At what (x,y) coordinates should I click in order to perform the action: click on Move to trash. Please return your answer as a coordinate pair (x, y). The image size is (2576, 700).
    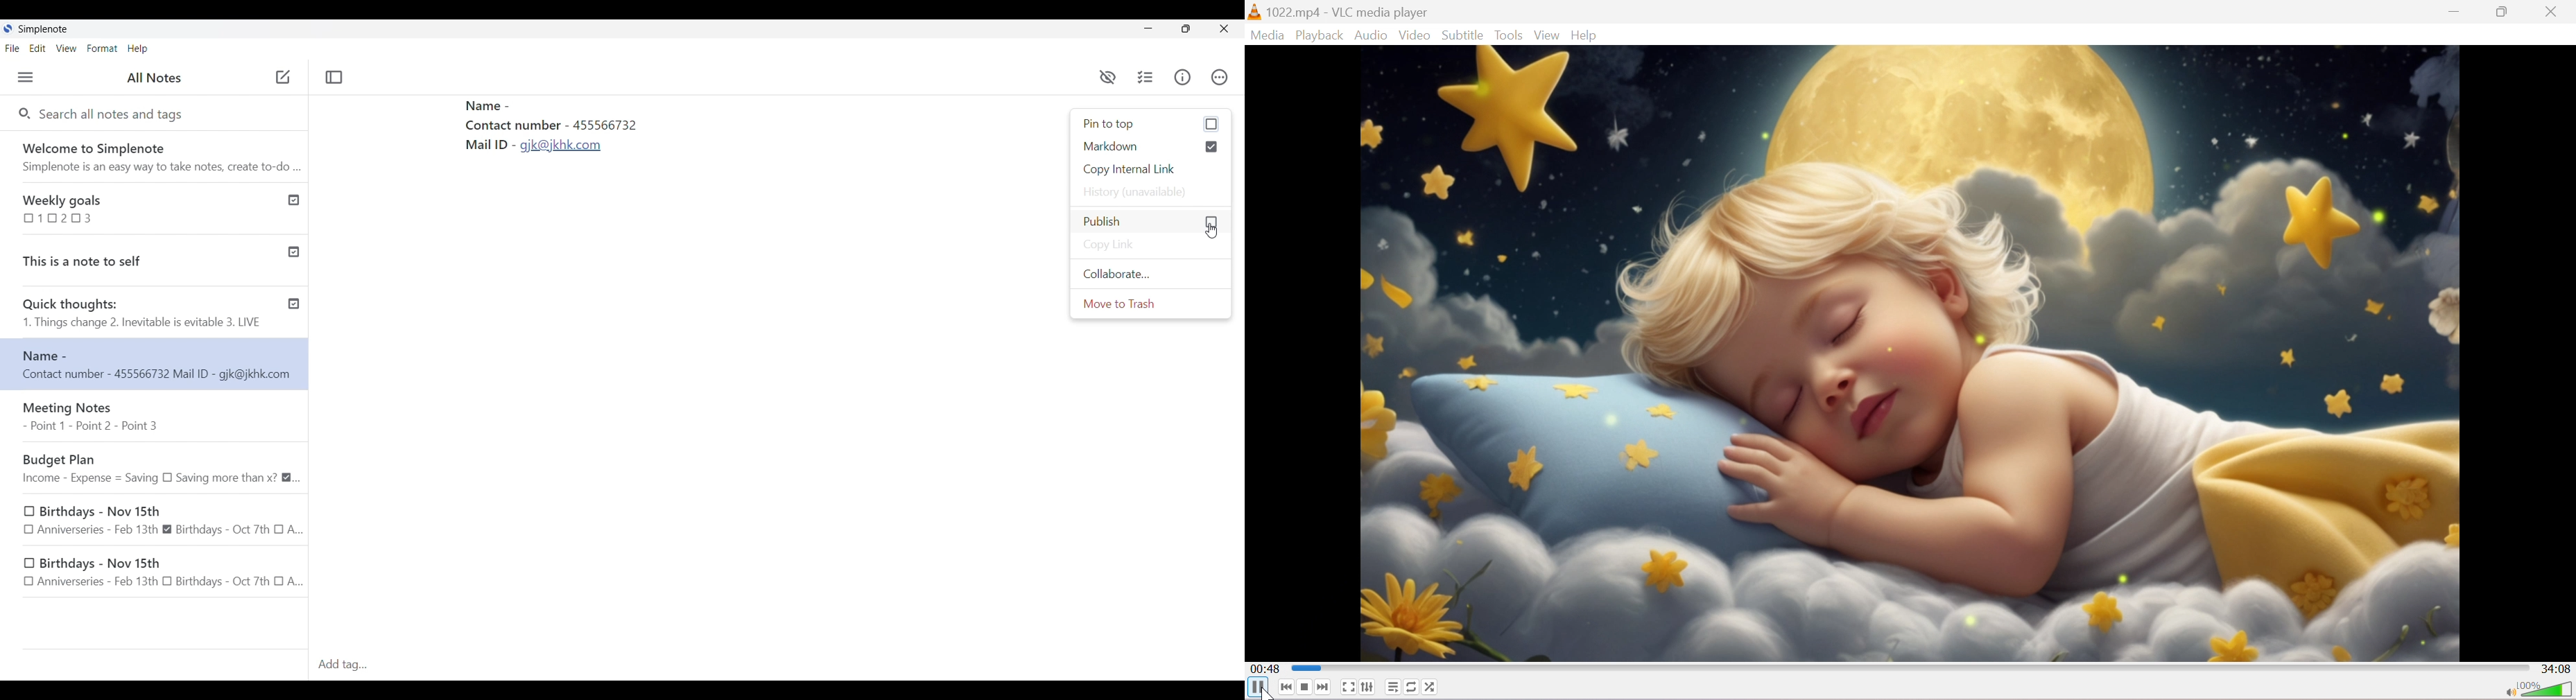
    Looking at the image, I should click on (1152, 303).